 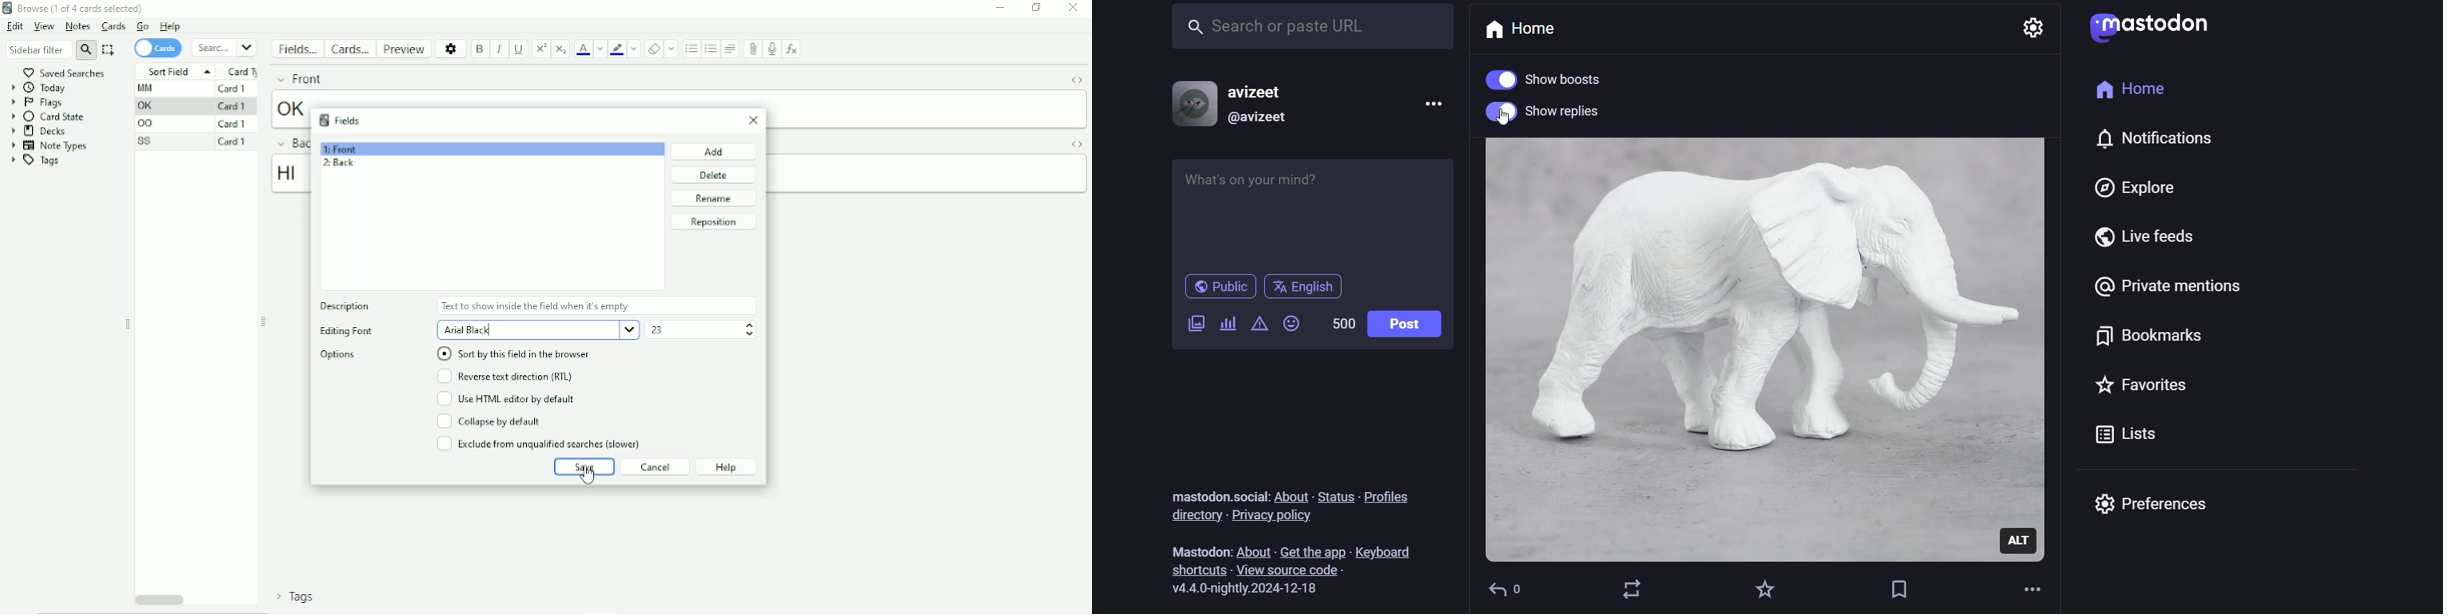 I want to click on Increment, so click(x=750, y=324).